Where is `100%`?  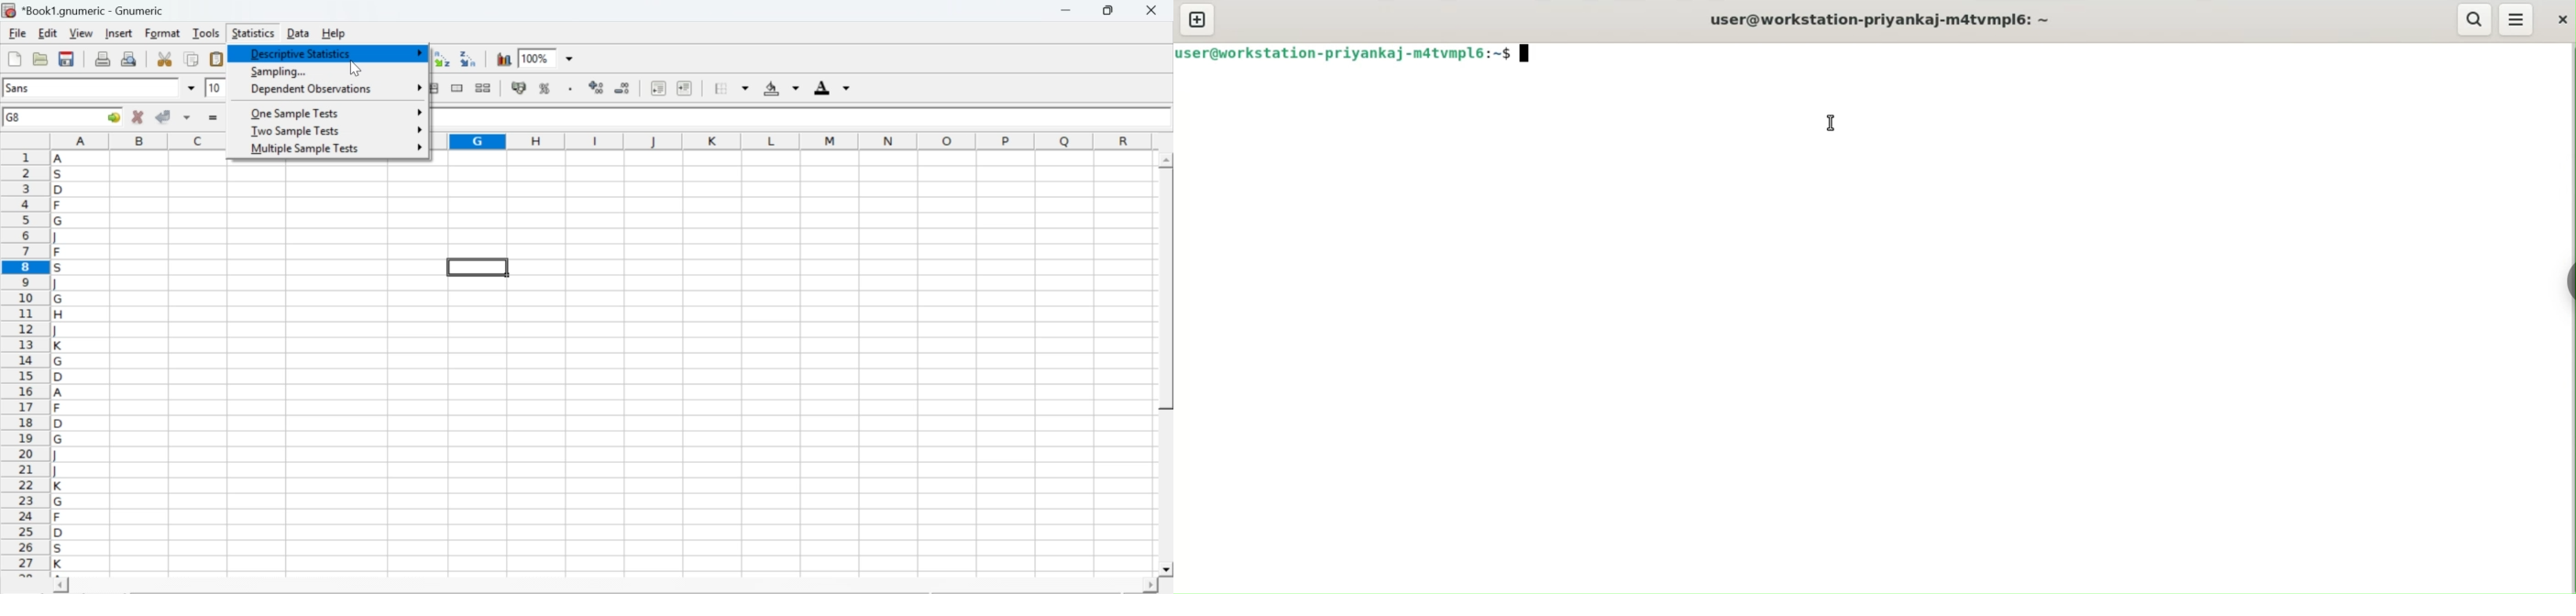
100% is located at coordinates (534, 58).